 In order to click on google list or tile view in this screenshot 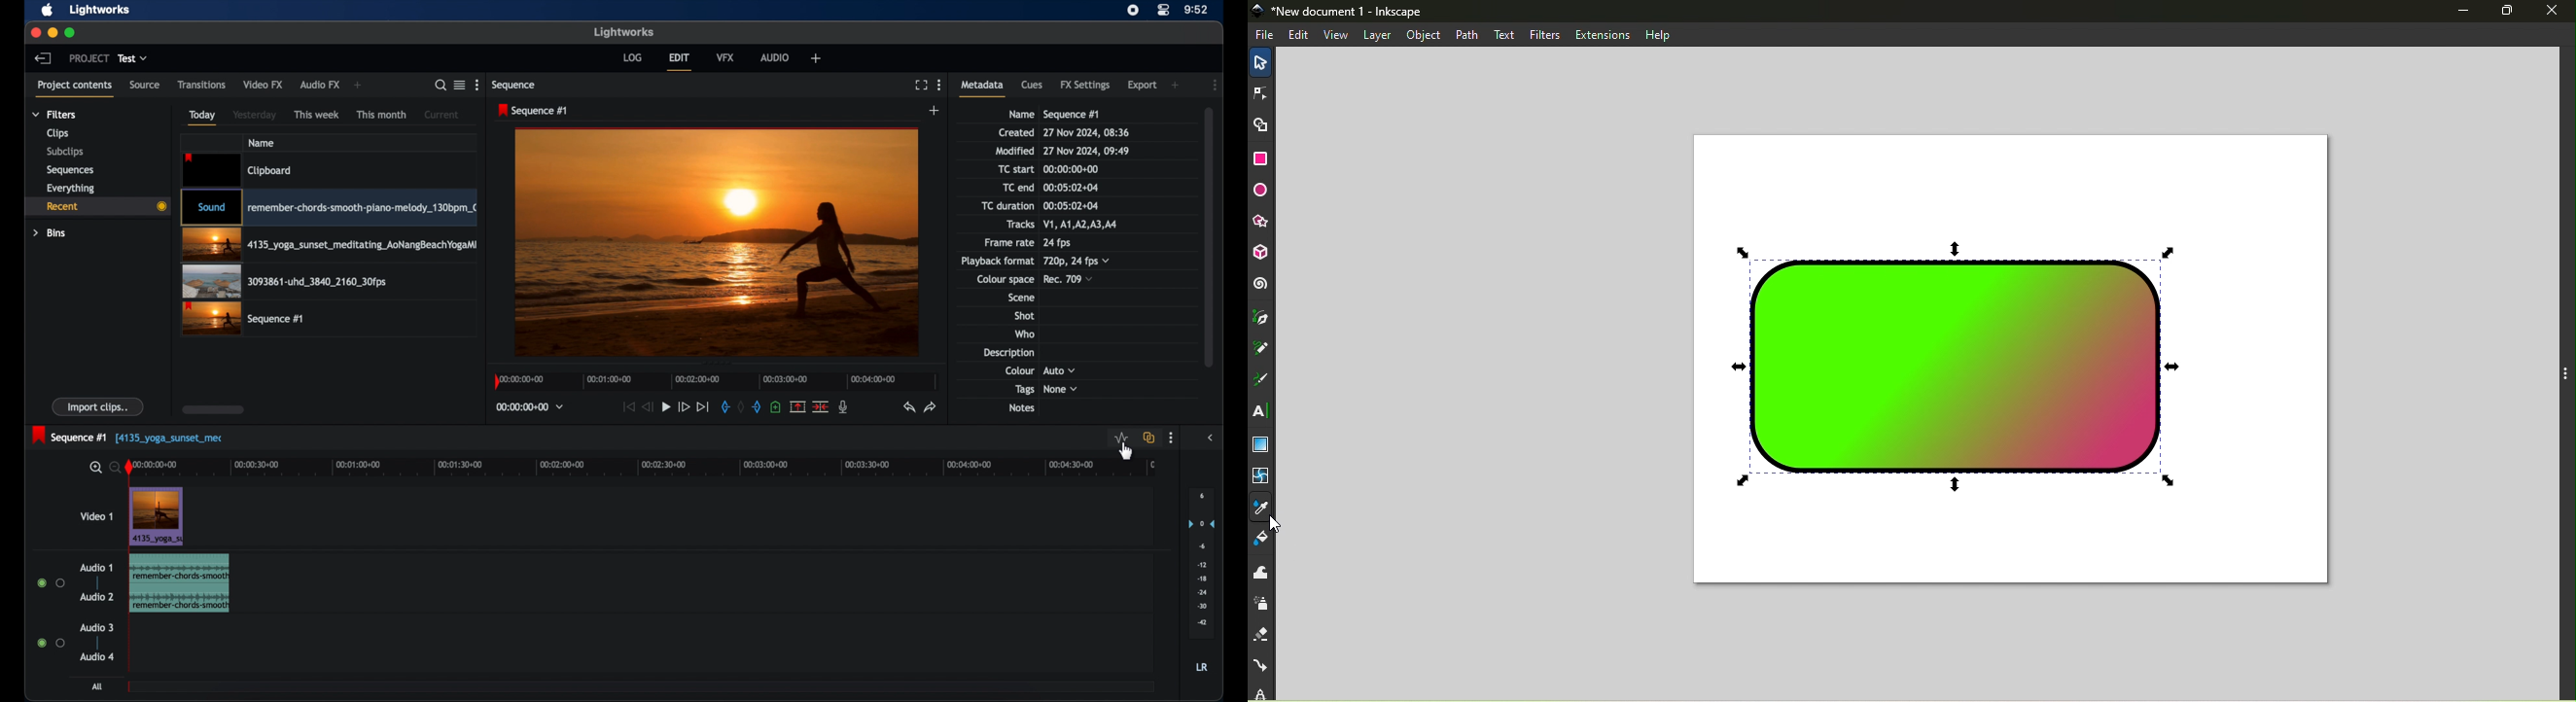, I will do `click(460, 84)`.